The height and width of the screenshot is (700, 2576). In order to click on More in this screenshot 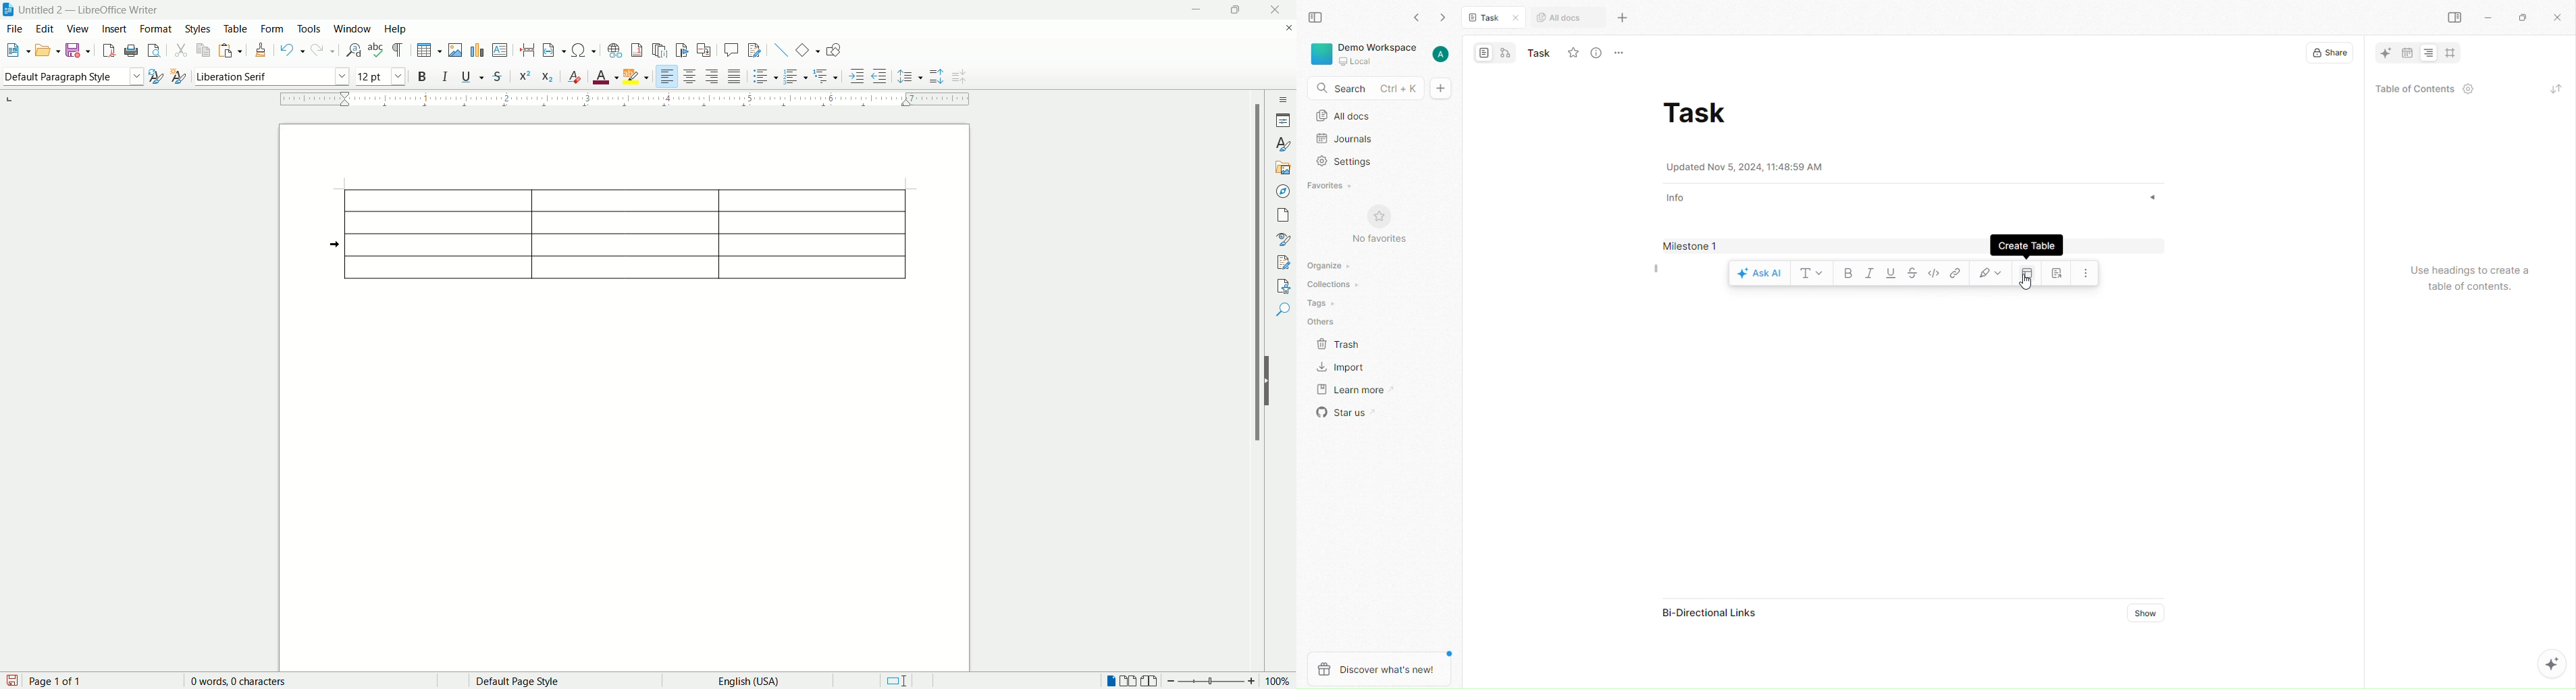, I will do `click(1624, 51)`.